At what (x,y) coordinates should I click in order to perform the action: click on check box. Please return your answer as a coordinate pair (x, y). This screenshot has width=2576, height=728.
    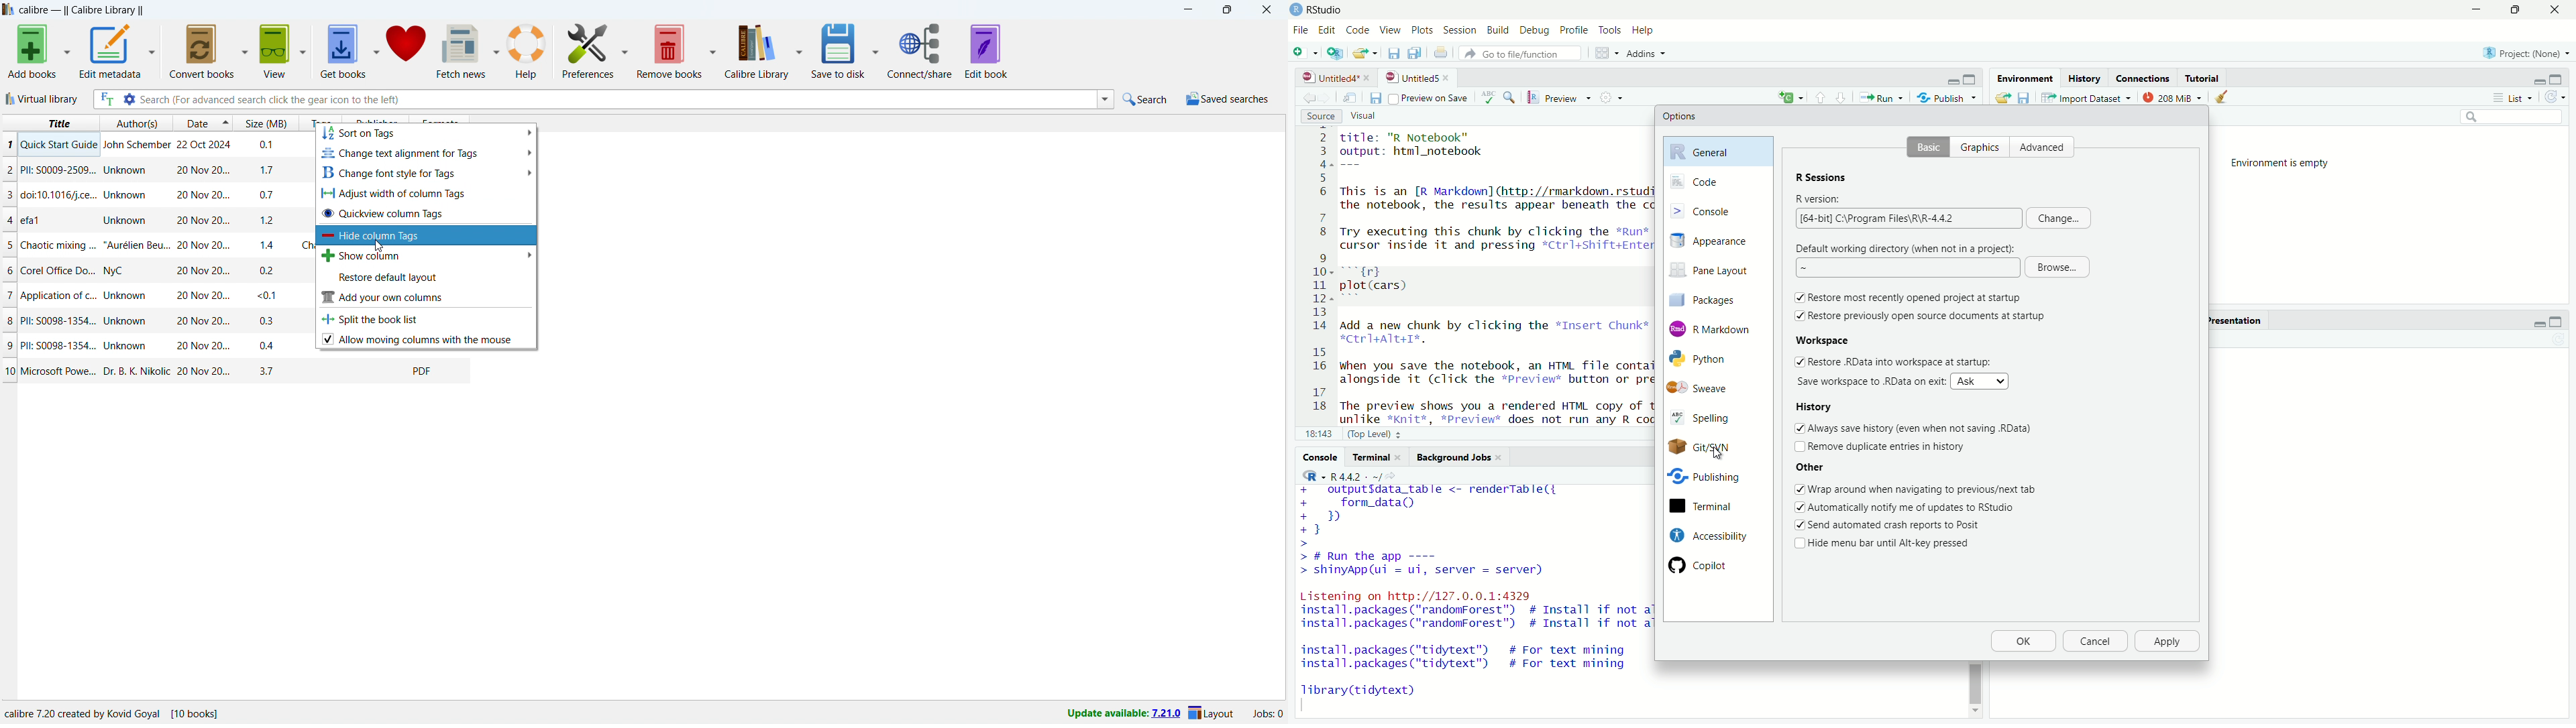
    Looking at the image, I should click on (1798, 427).